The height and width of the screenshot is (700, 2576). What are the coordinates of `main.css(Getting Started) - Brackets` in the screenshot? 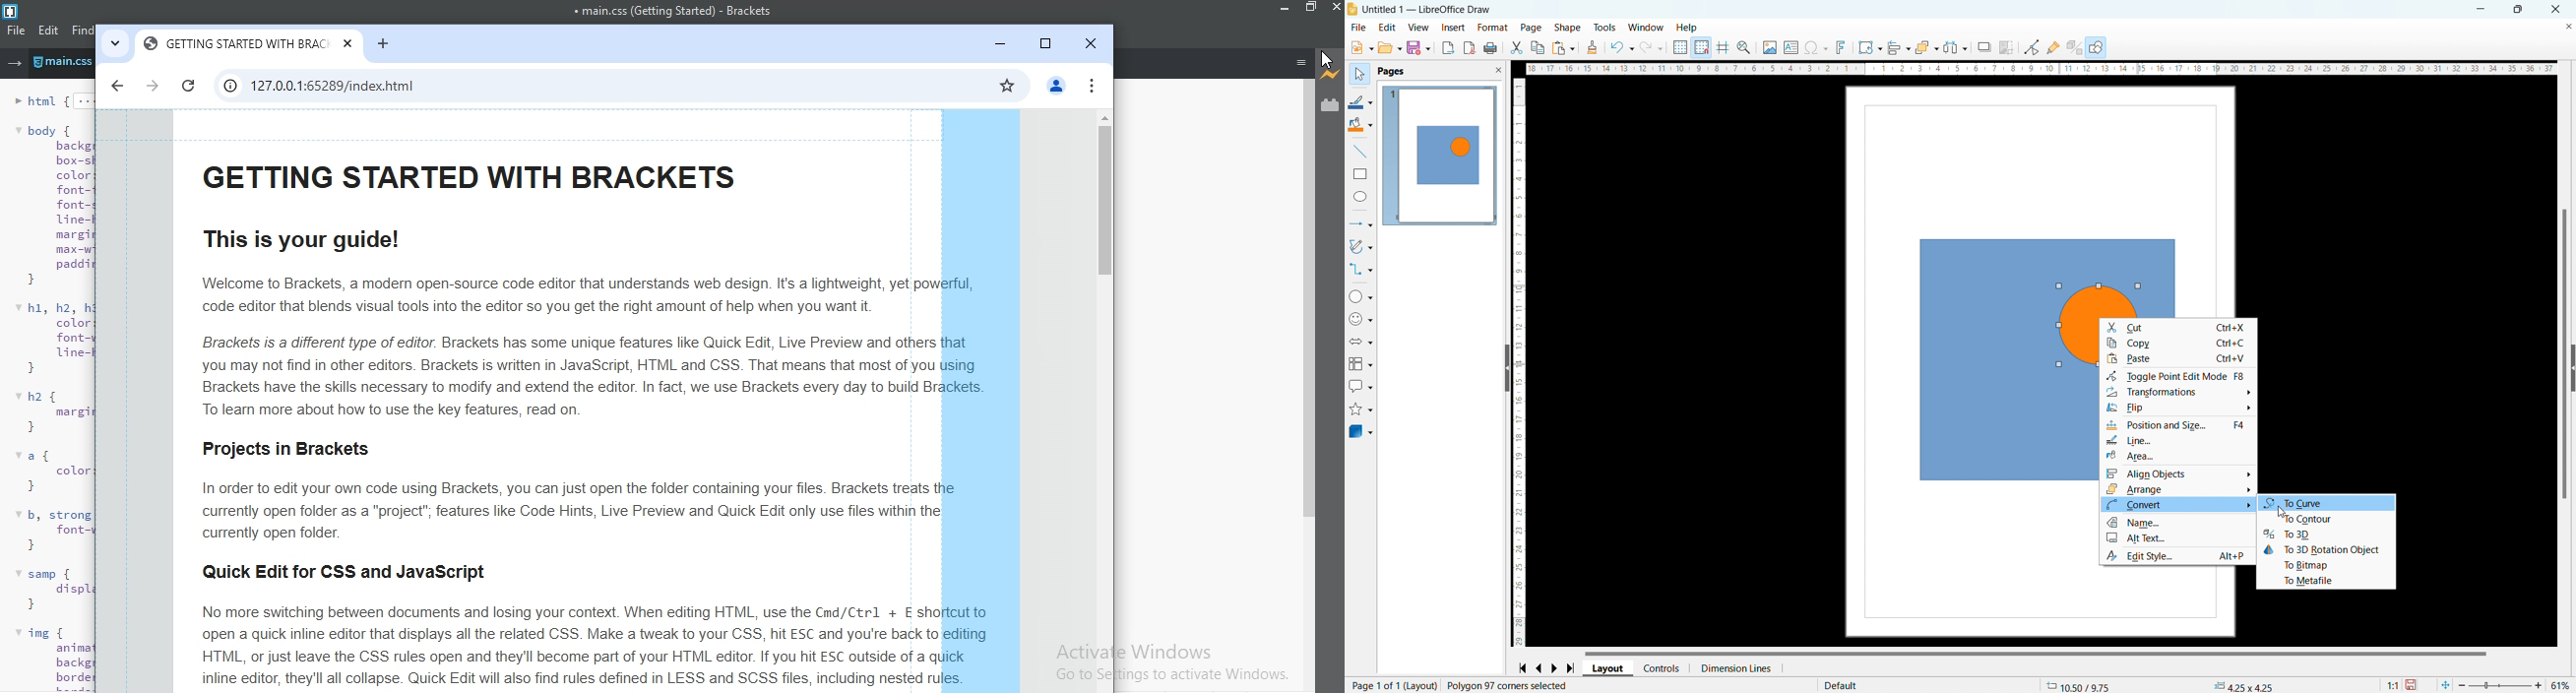 It's located at (671, 12).